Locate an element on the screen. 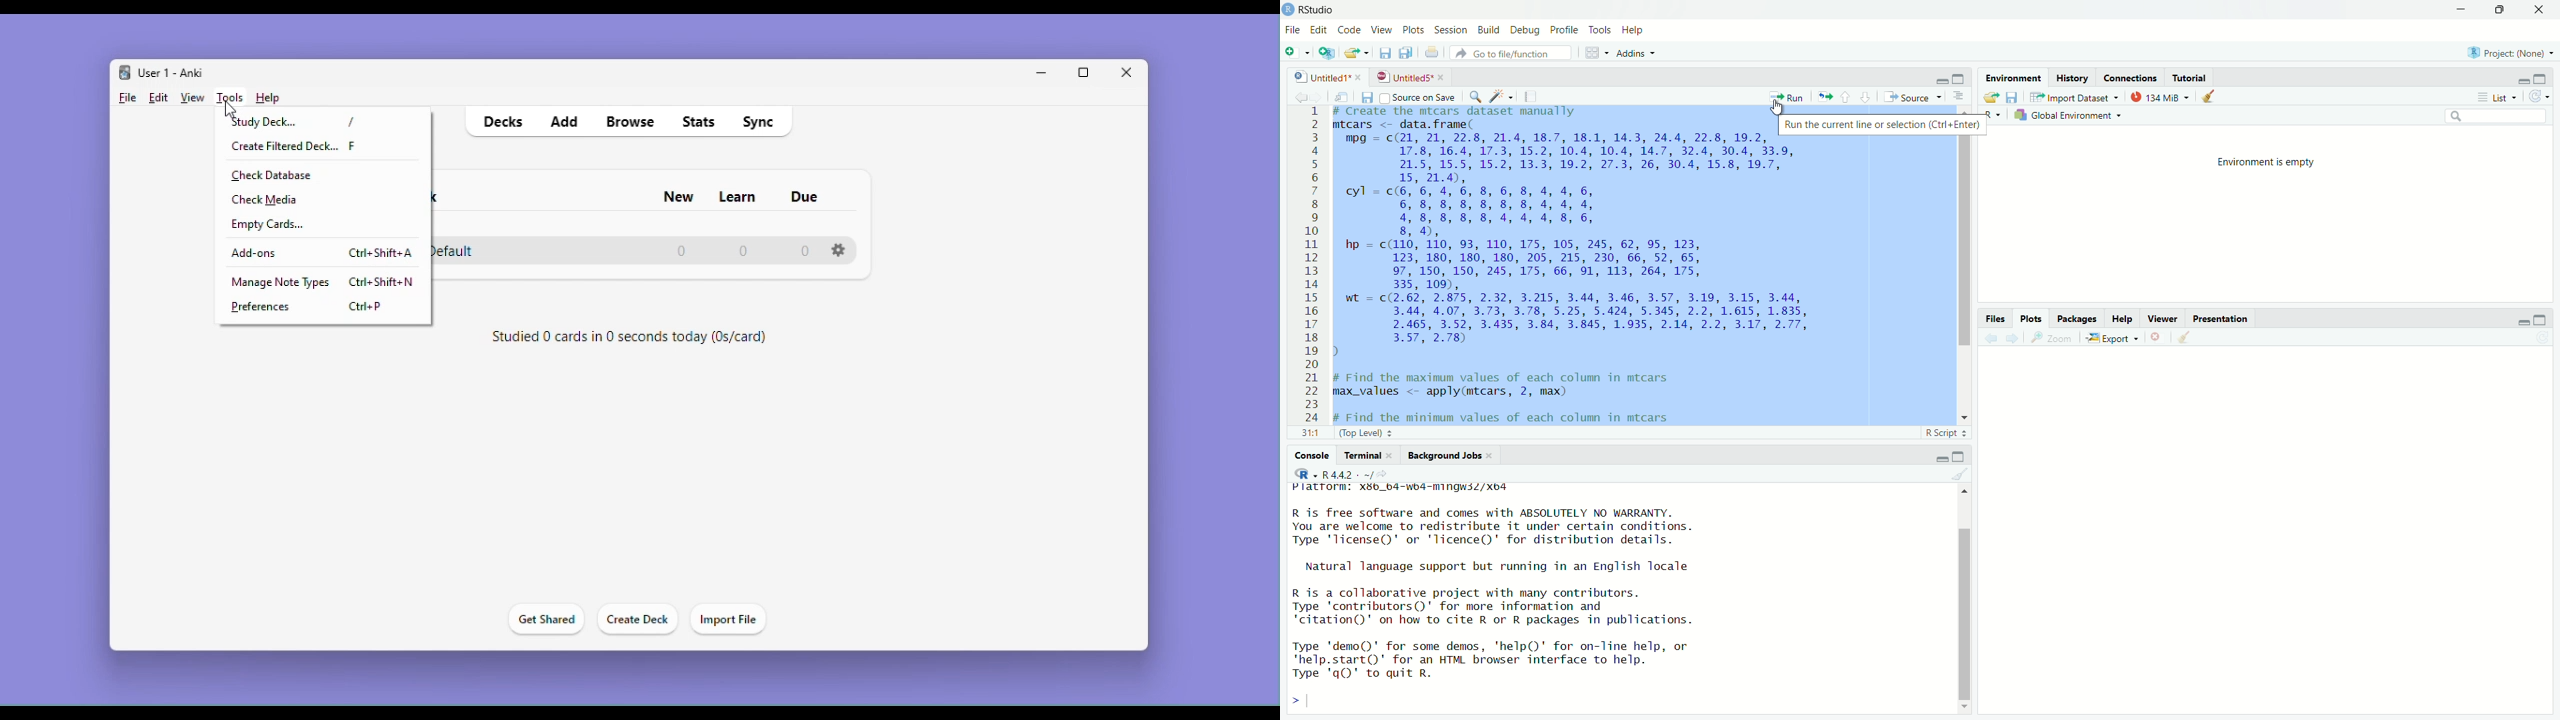  files is located at coordinates (1371, 99).